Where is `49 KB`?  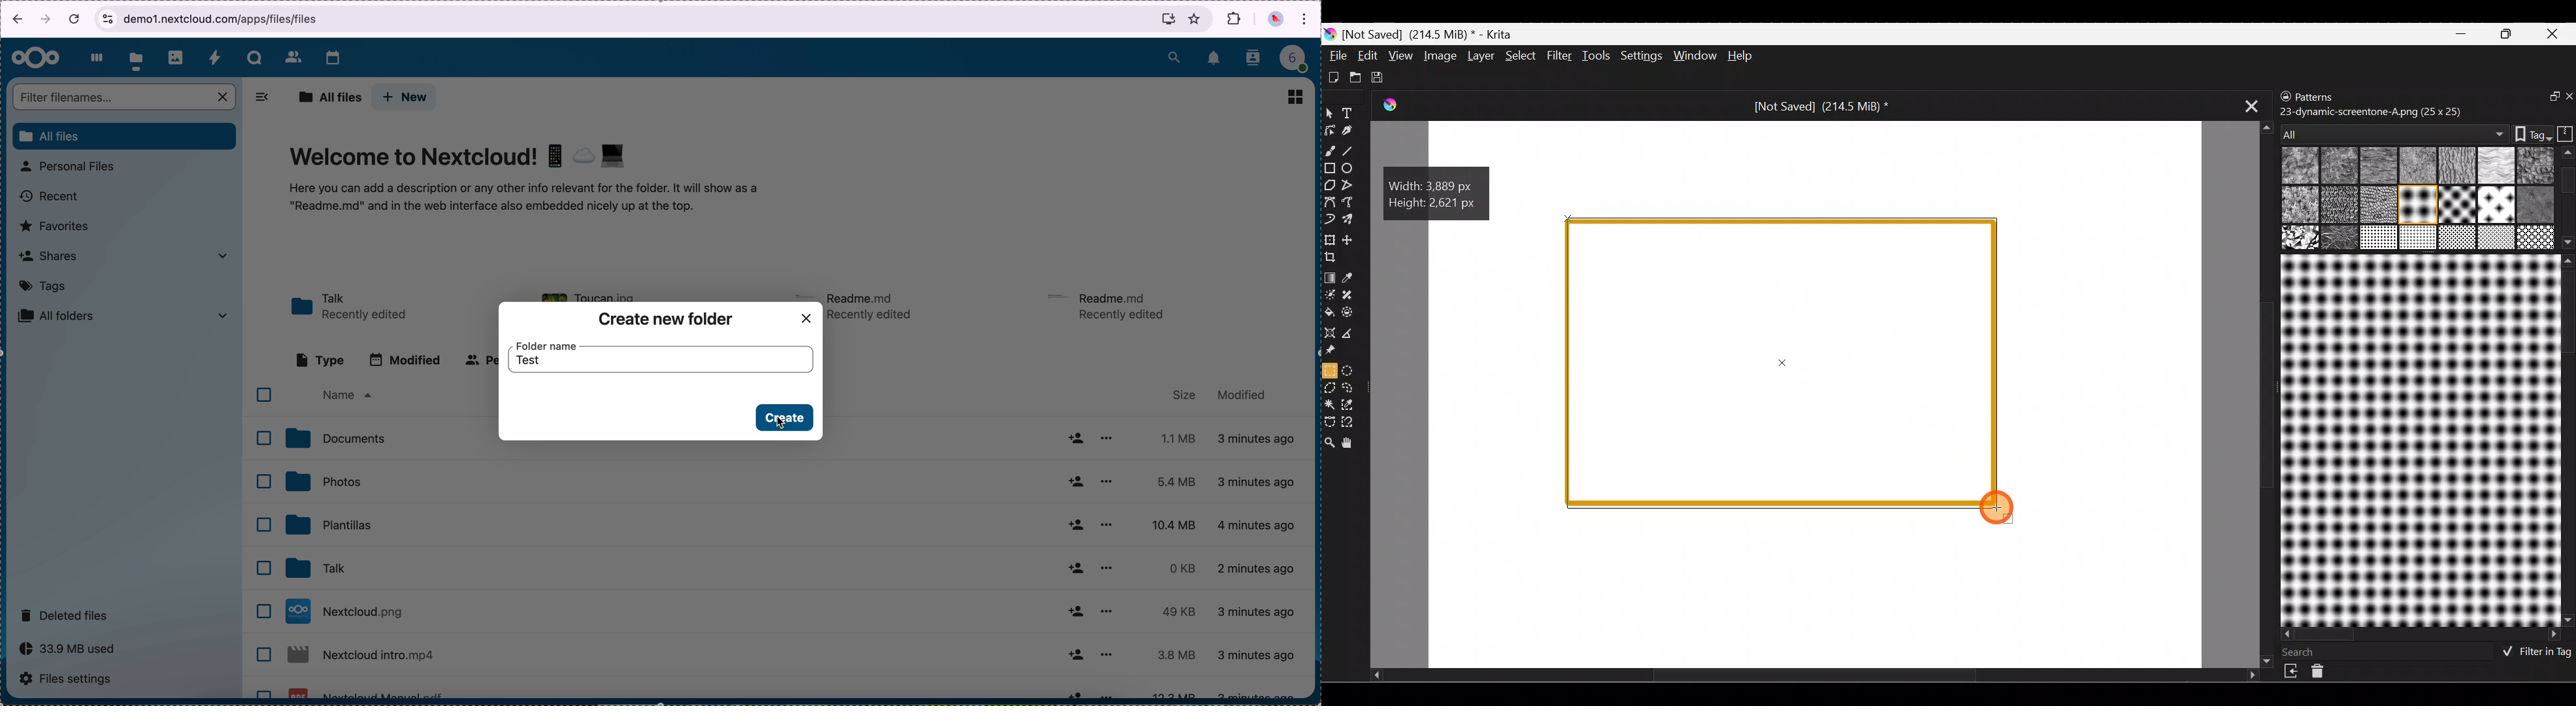 49 KB is located at coordinates (1179, 612).